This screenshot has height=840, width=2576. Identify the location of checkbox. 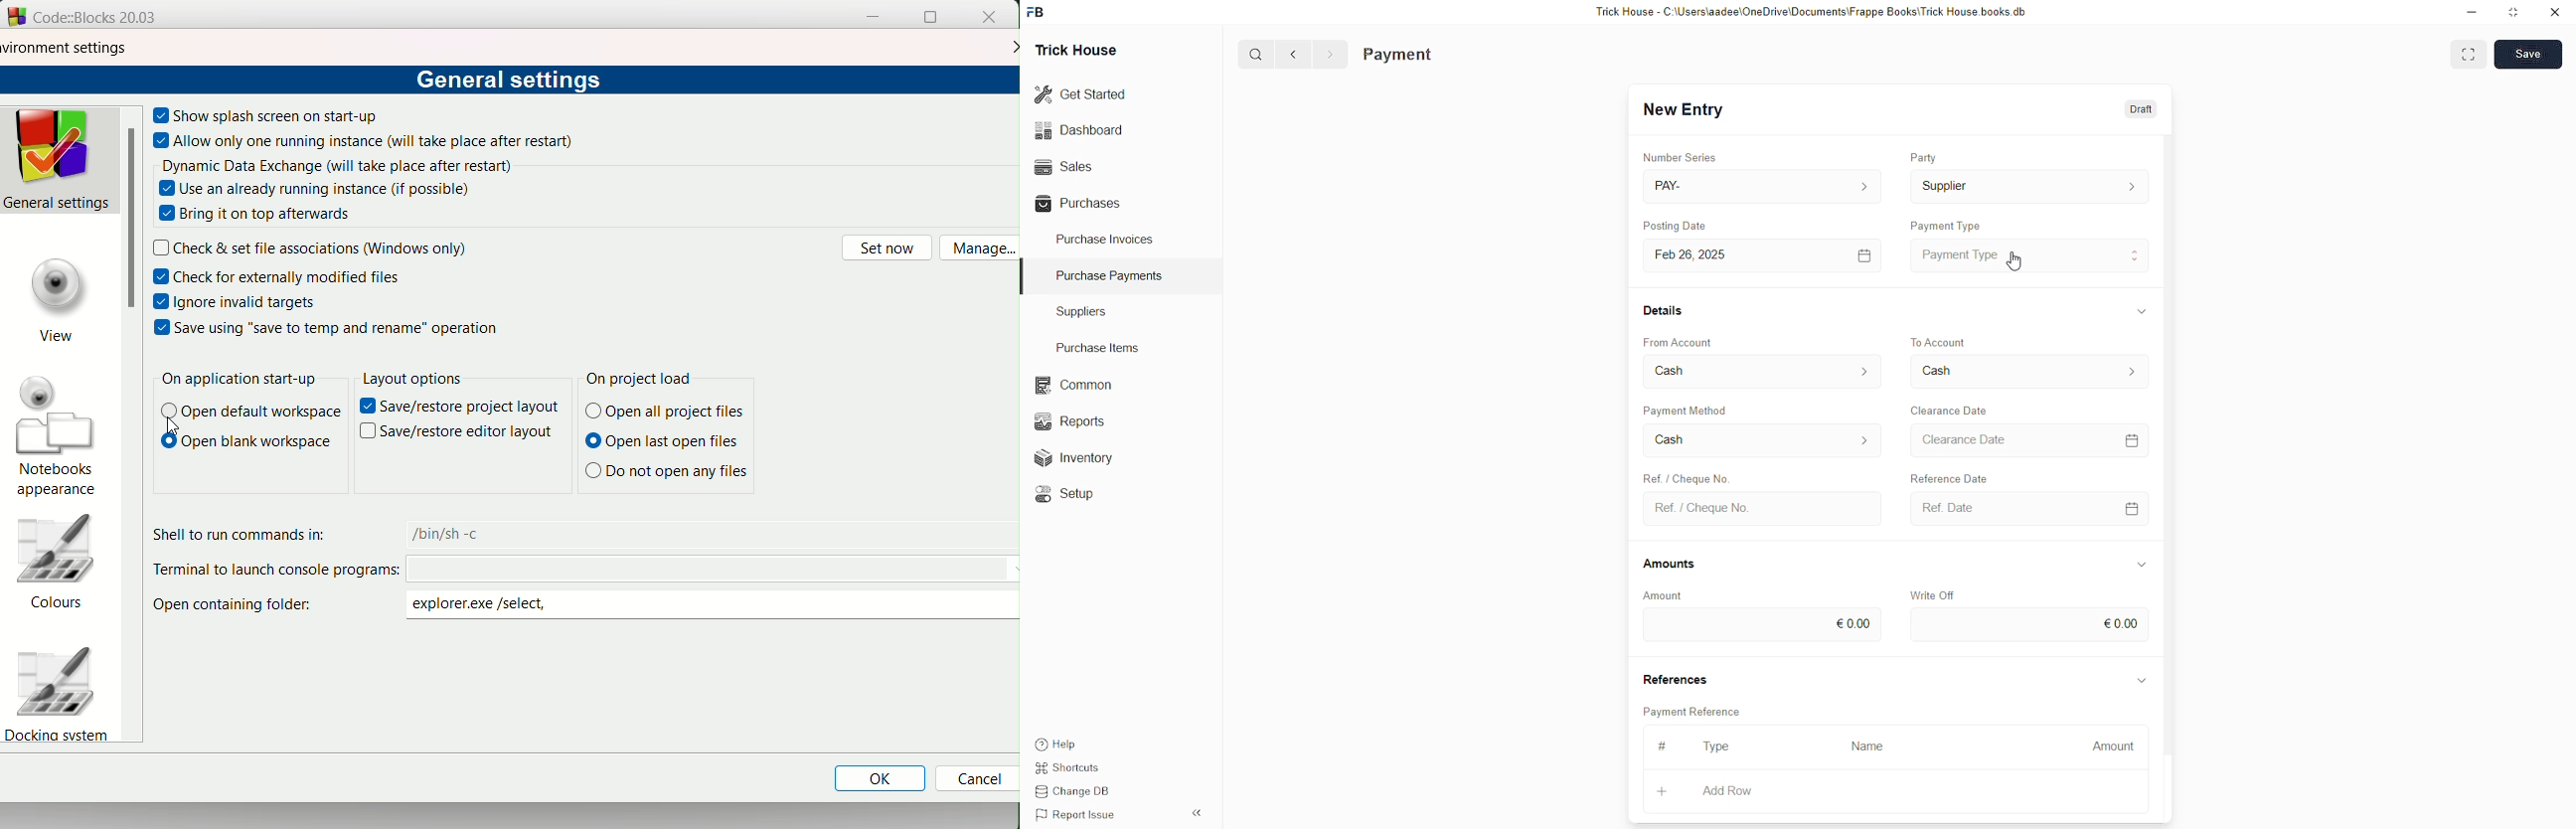
(161, 328).